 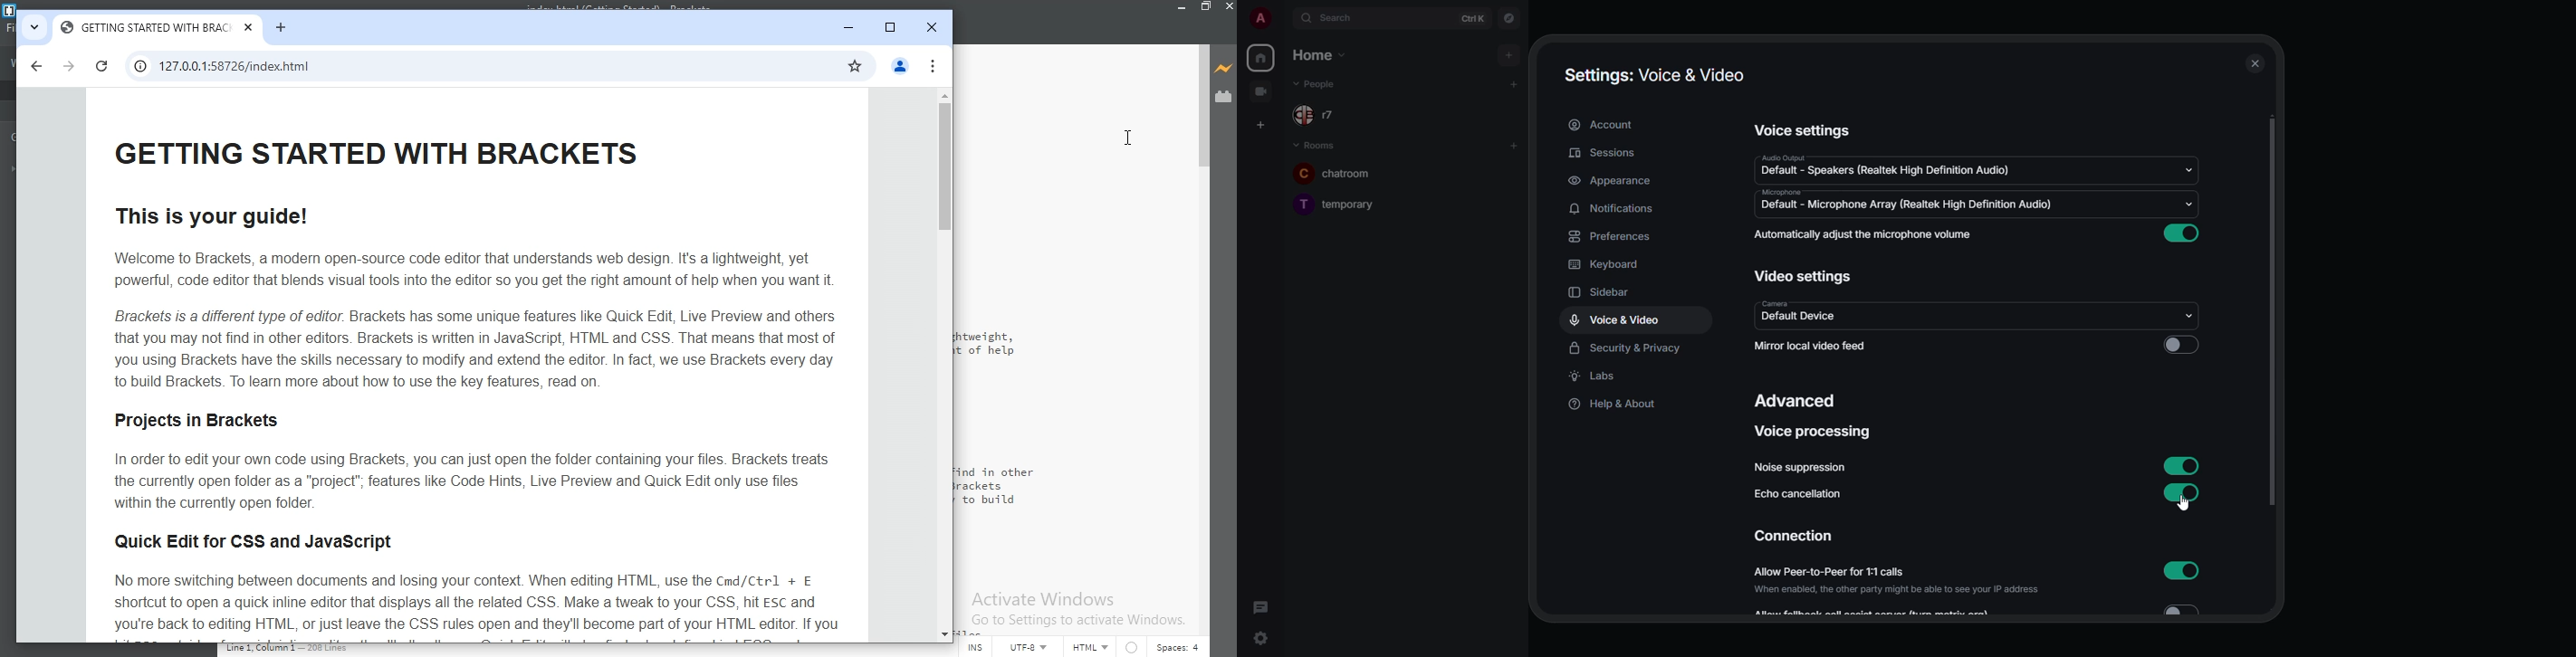 What do you see at coordinates (1904, 204) in the screenshot?
I see `default` at bounding box center [1904, 204].